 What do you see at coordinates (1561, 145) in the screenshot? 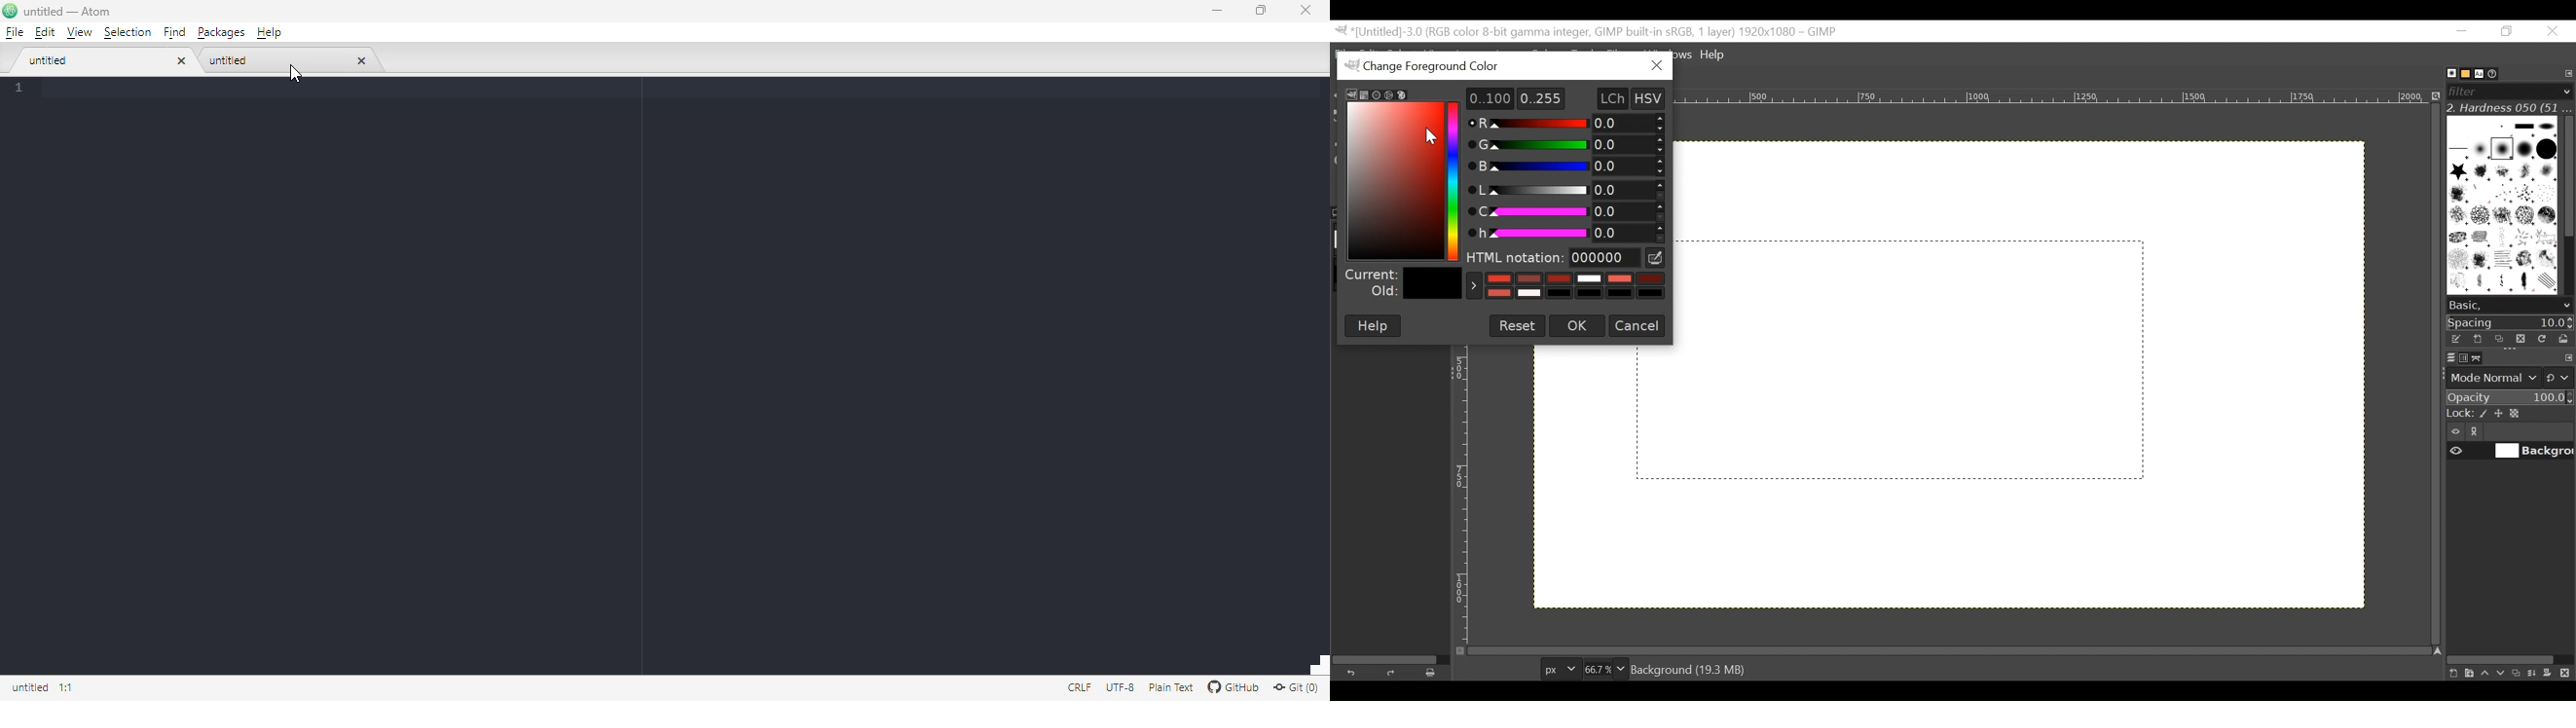
I see `Green` at bounding box center [1561, 145].